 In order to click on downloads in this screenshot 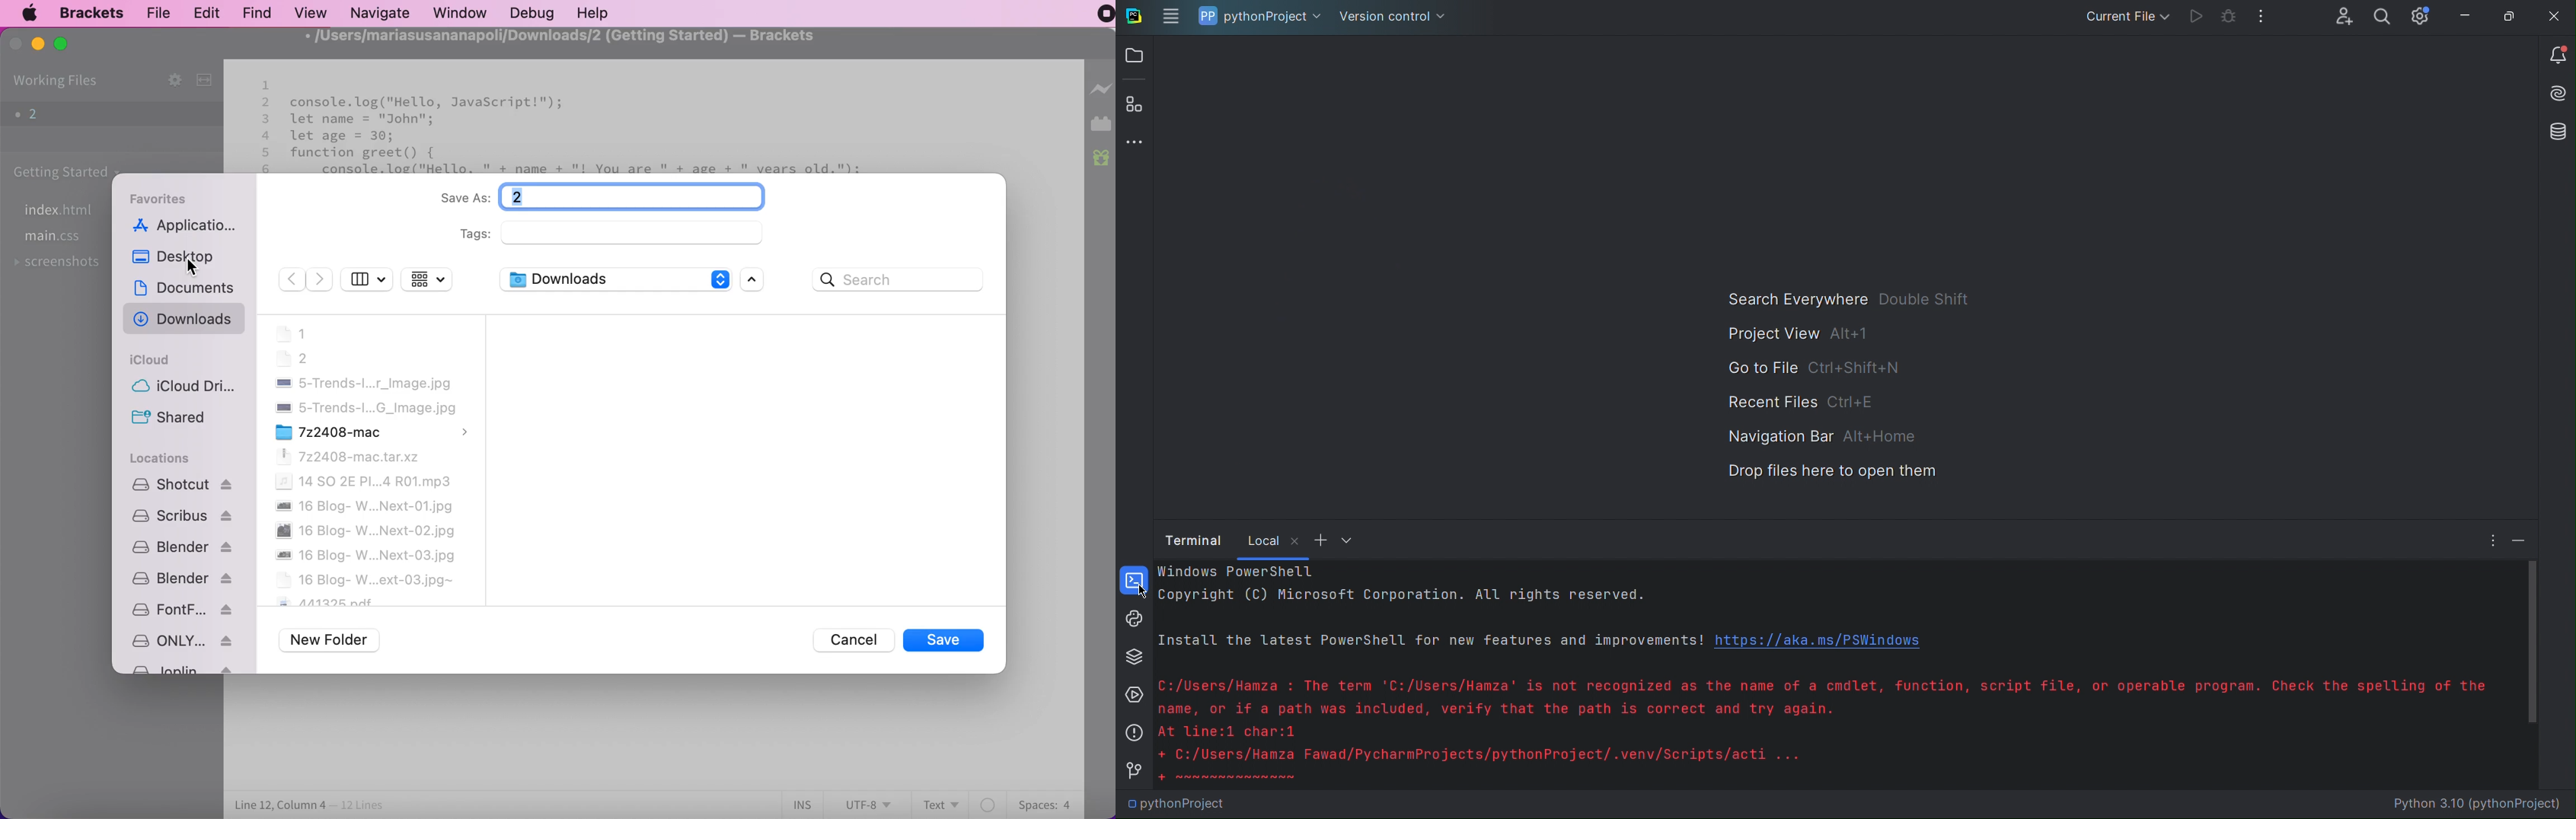, I will do `click(184, 319)`.